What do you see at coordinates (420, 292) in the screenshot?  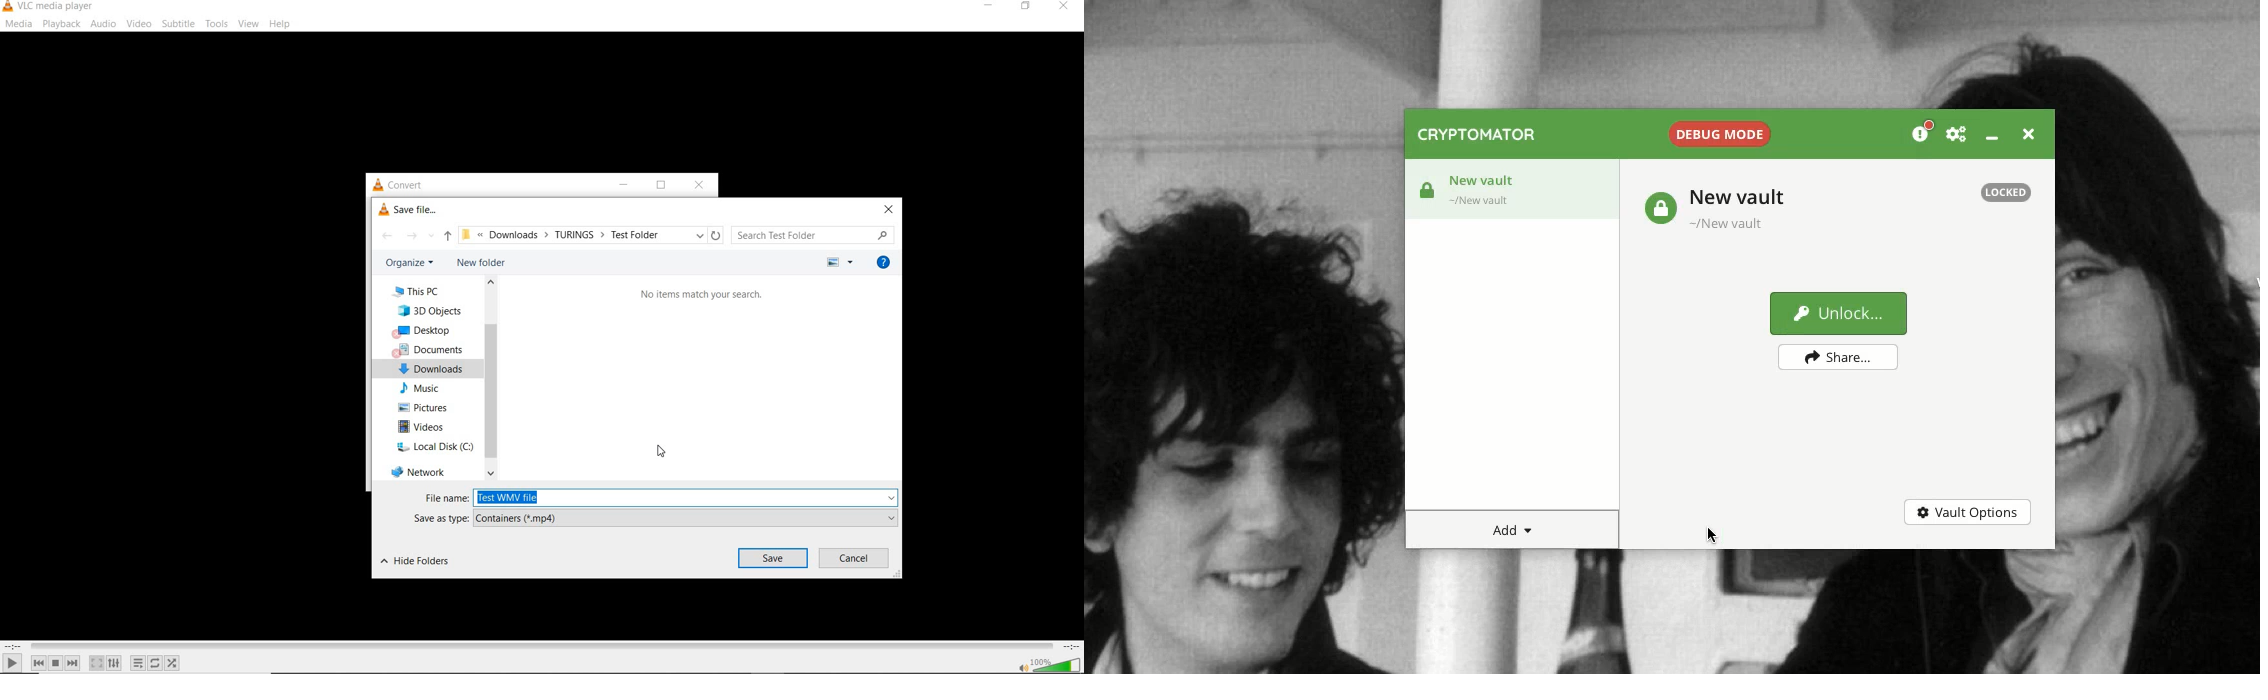 I see `This PC` at bounding box center [420, 292].